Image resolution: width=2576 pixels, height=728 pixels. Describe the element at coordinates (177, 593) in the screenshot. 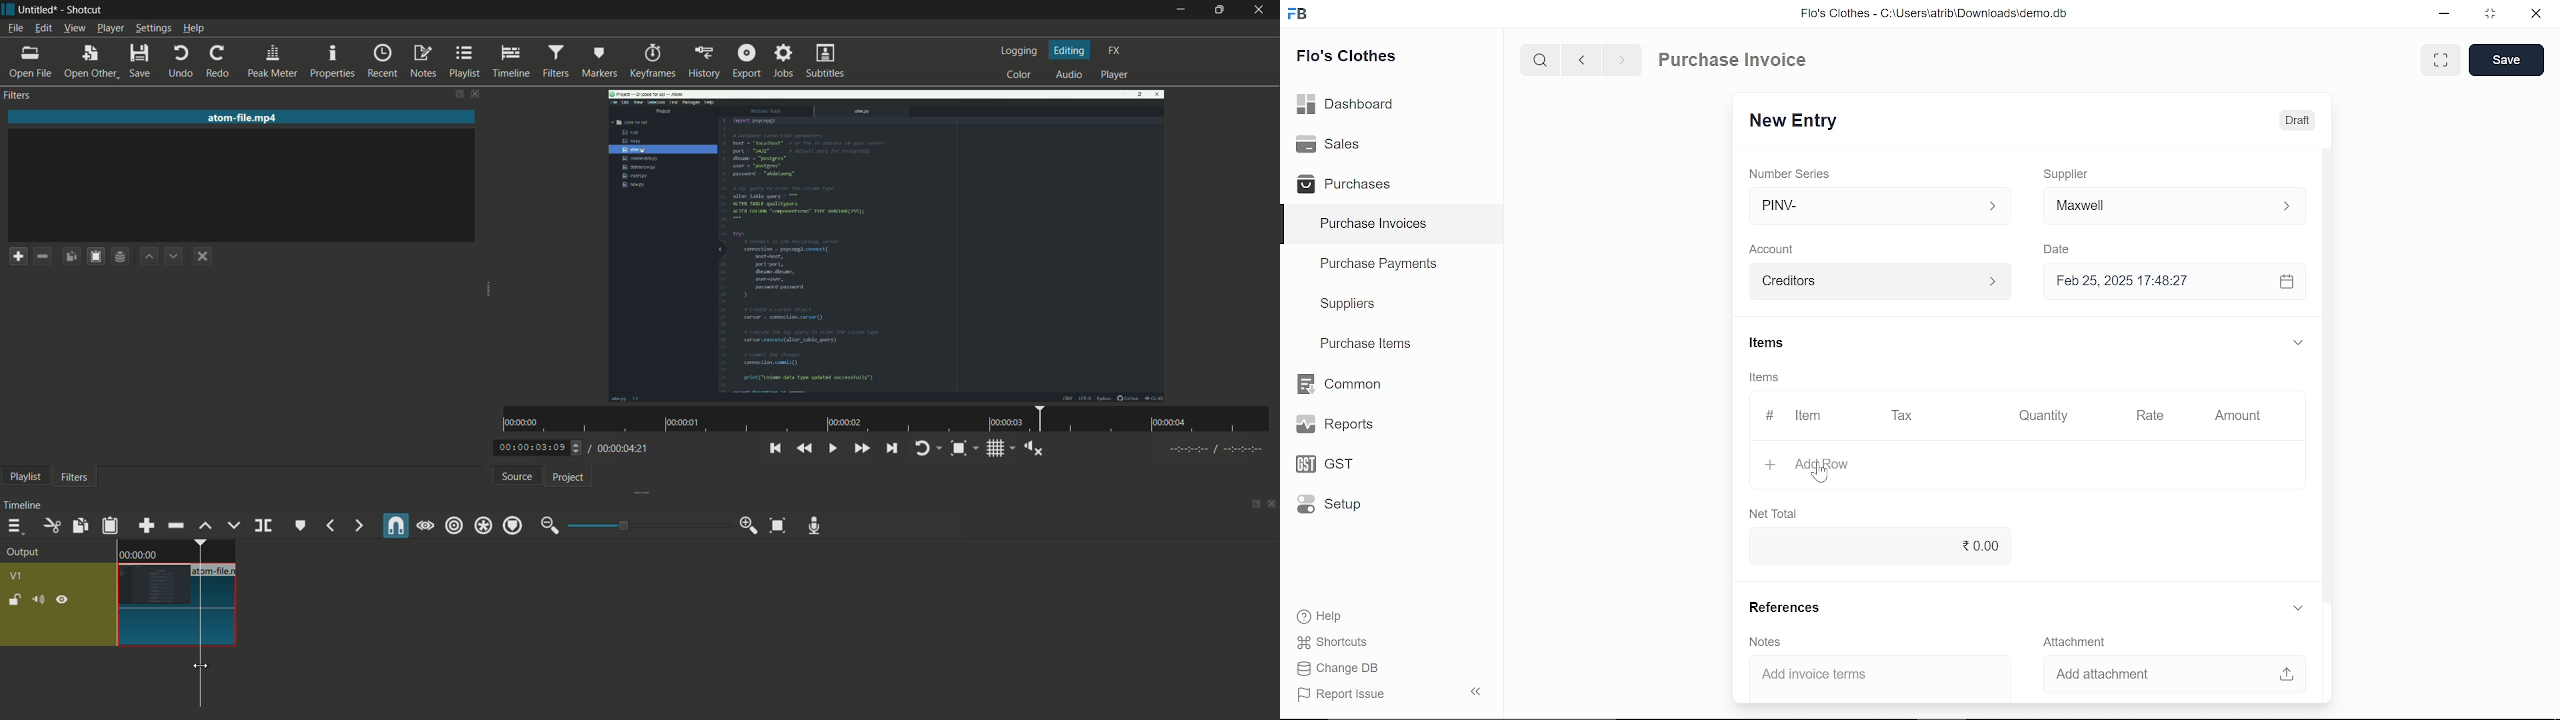

I see `video in timeline` at that location.